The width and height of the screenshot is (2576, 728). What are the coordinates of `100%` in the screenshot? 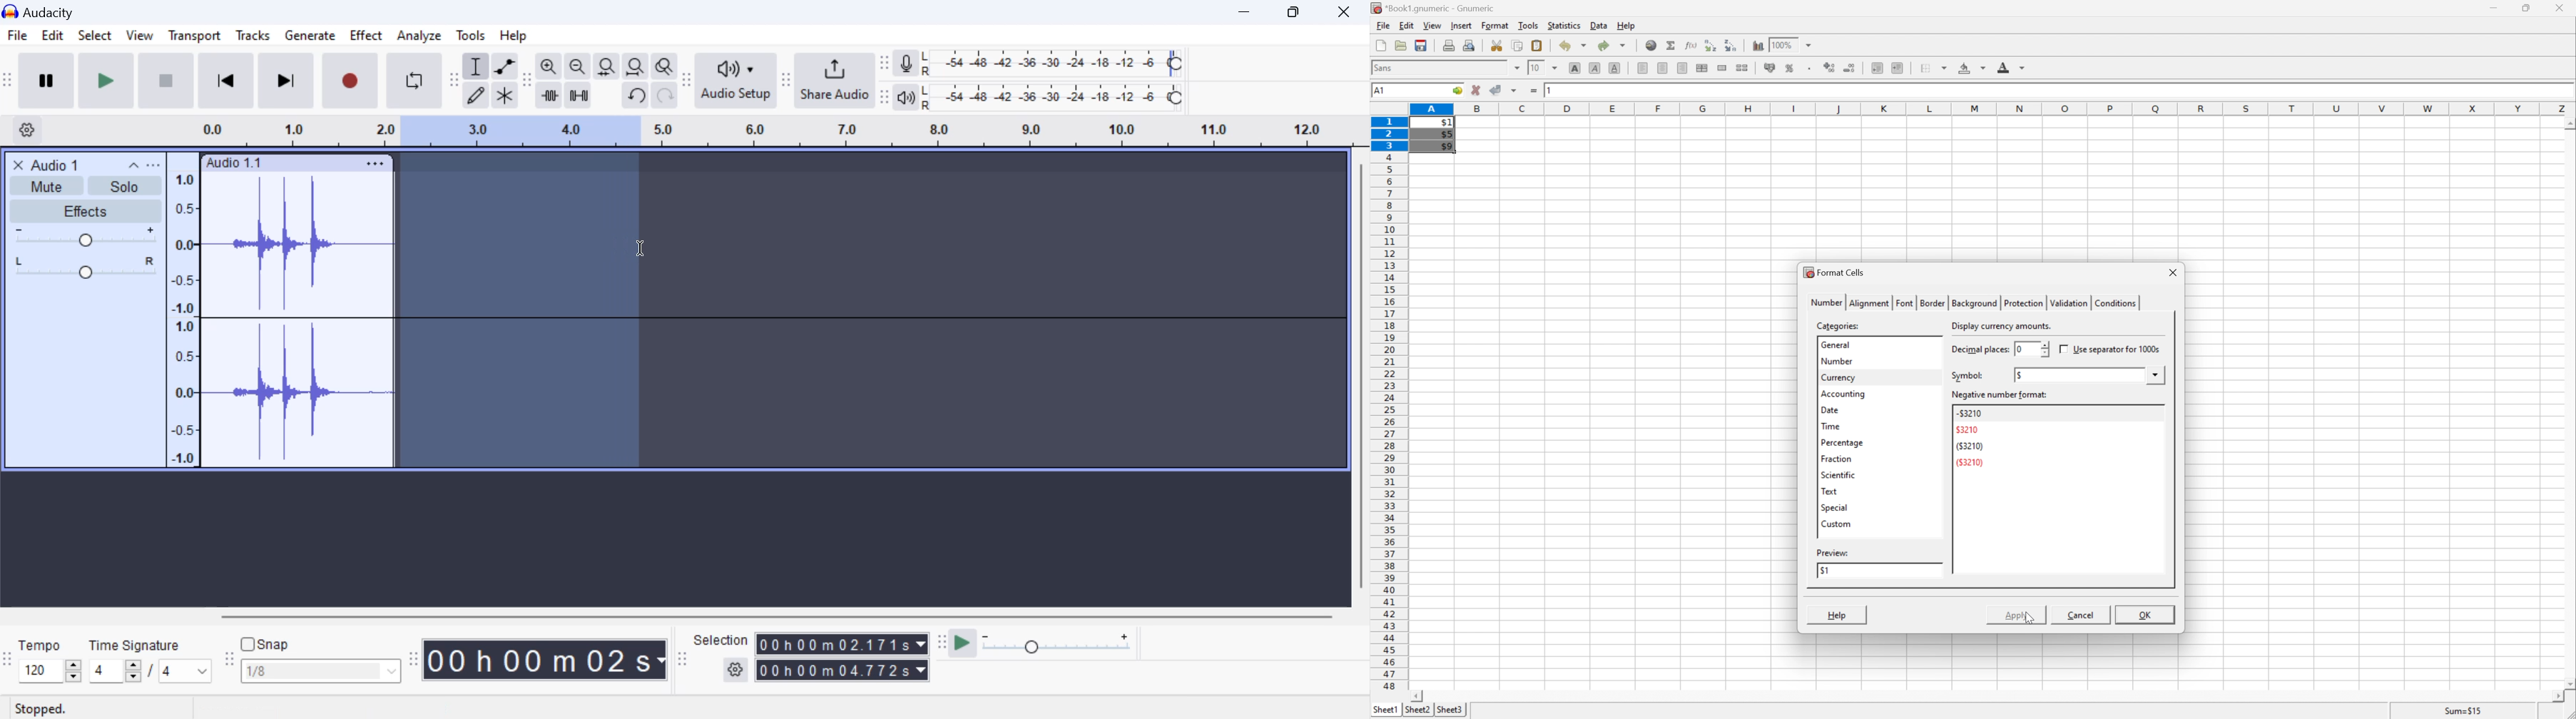 It's located at (1782, 44).